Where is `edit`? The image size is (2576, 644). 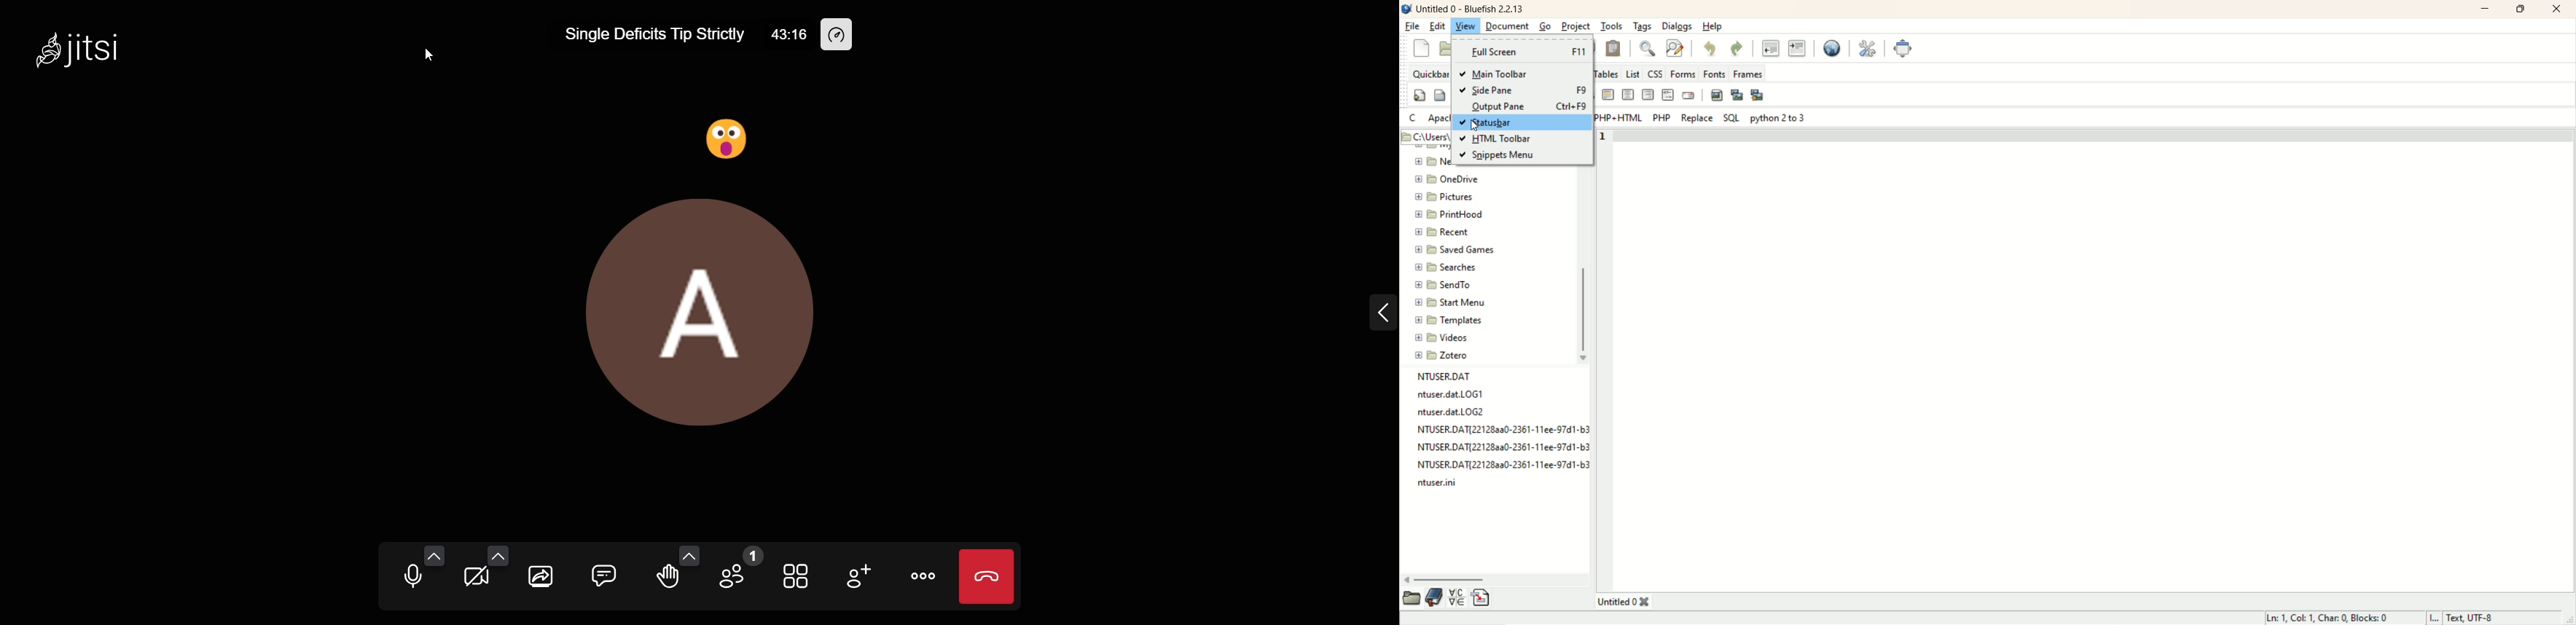
edit is located at coordinates (1437, 27).